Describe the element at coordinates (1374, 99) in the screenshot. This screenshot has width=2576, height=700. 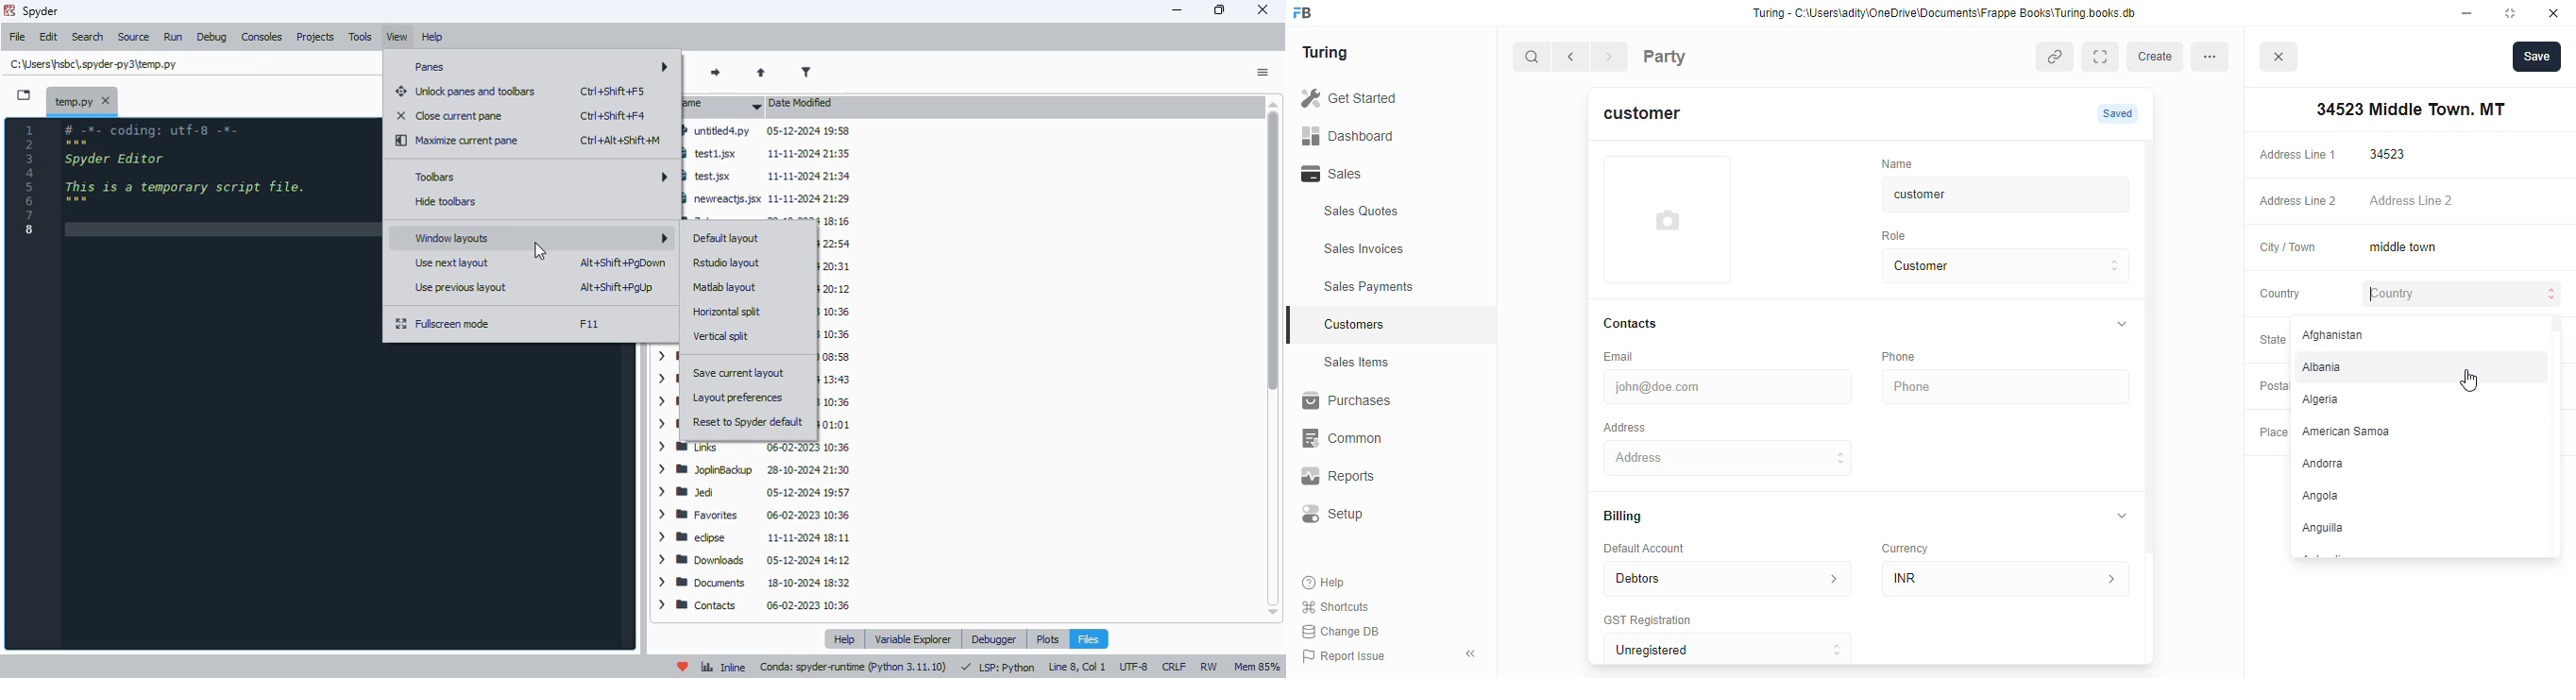
I see `Get Started` at that location.